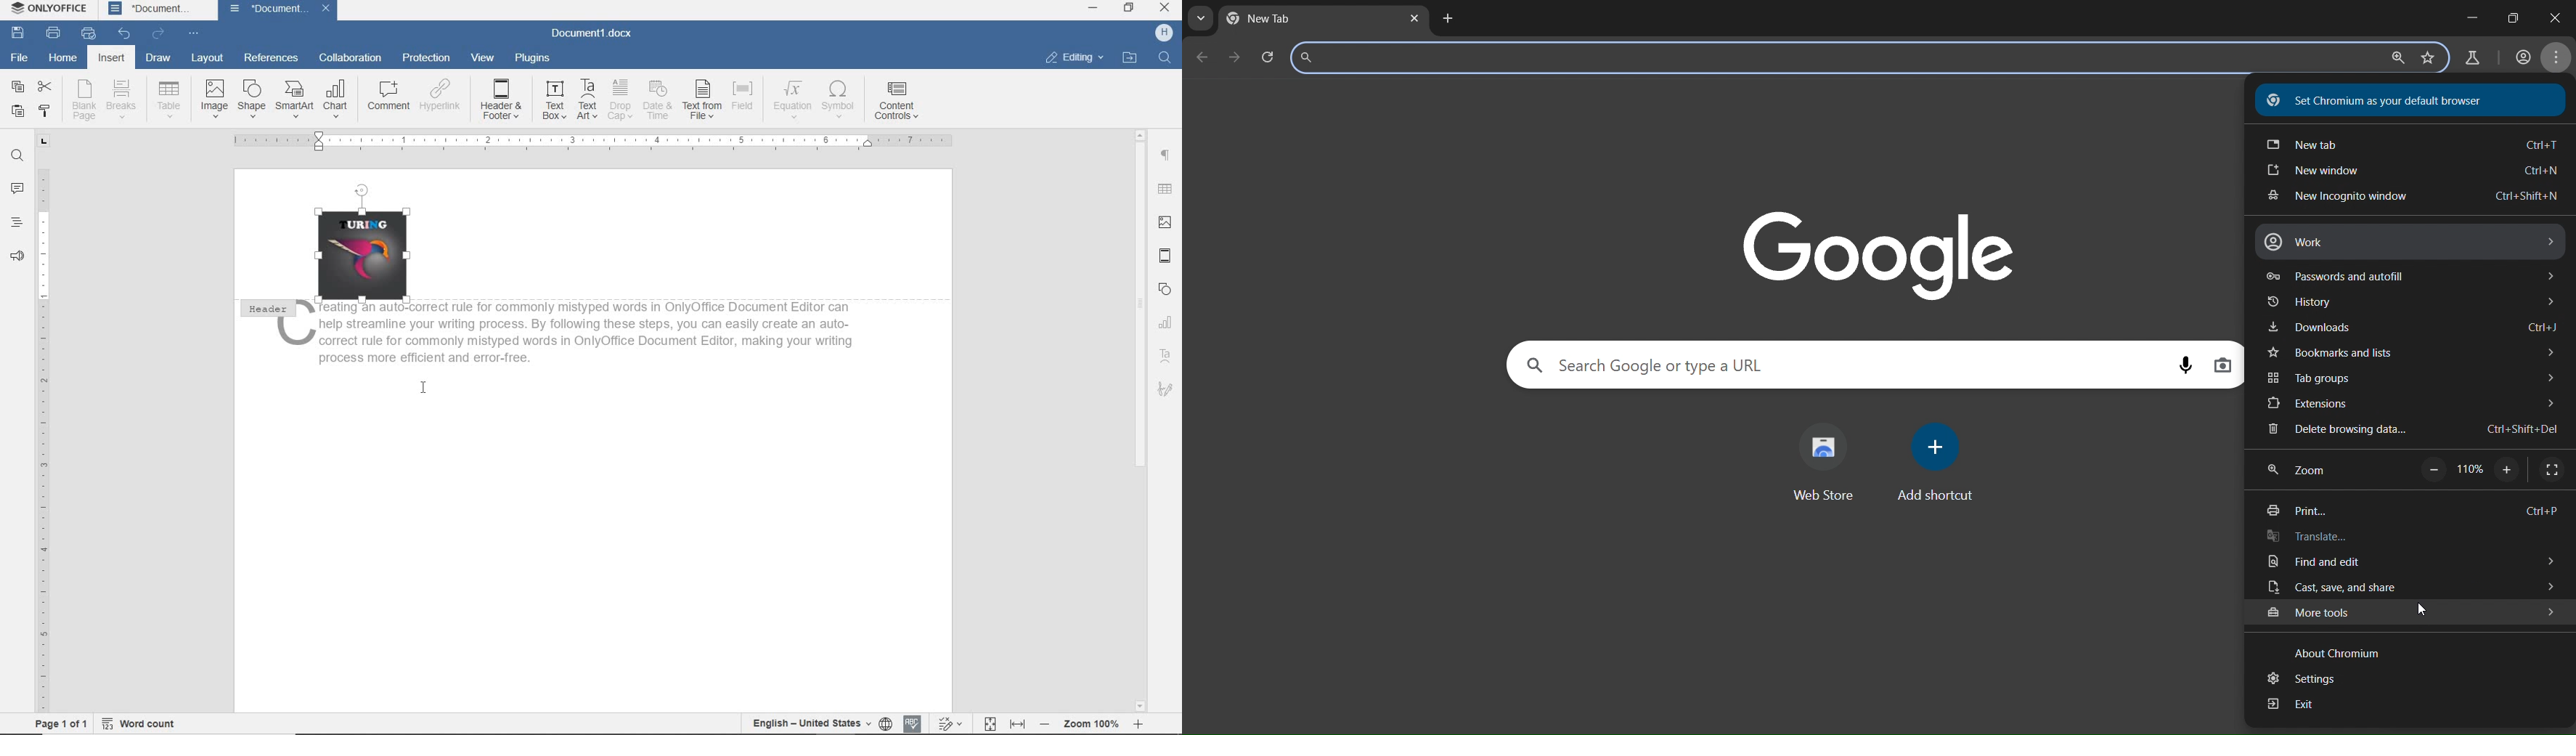 This screenshot has width=2576, height=756. What do you see at coordinates (1165, 222) in the screenshot?
I see `IMAGE` at bounding box center [1165, 222].